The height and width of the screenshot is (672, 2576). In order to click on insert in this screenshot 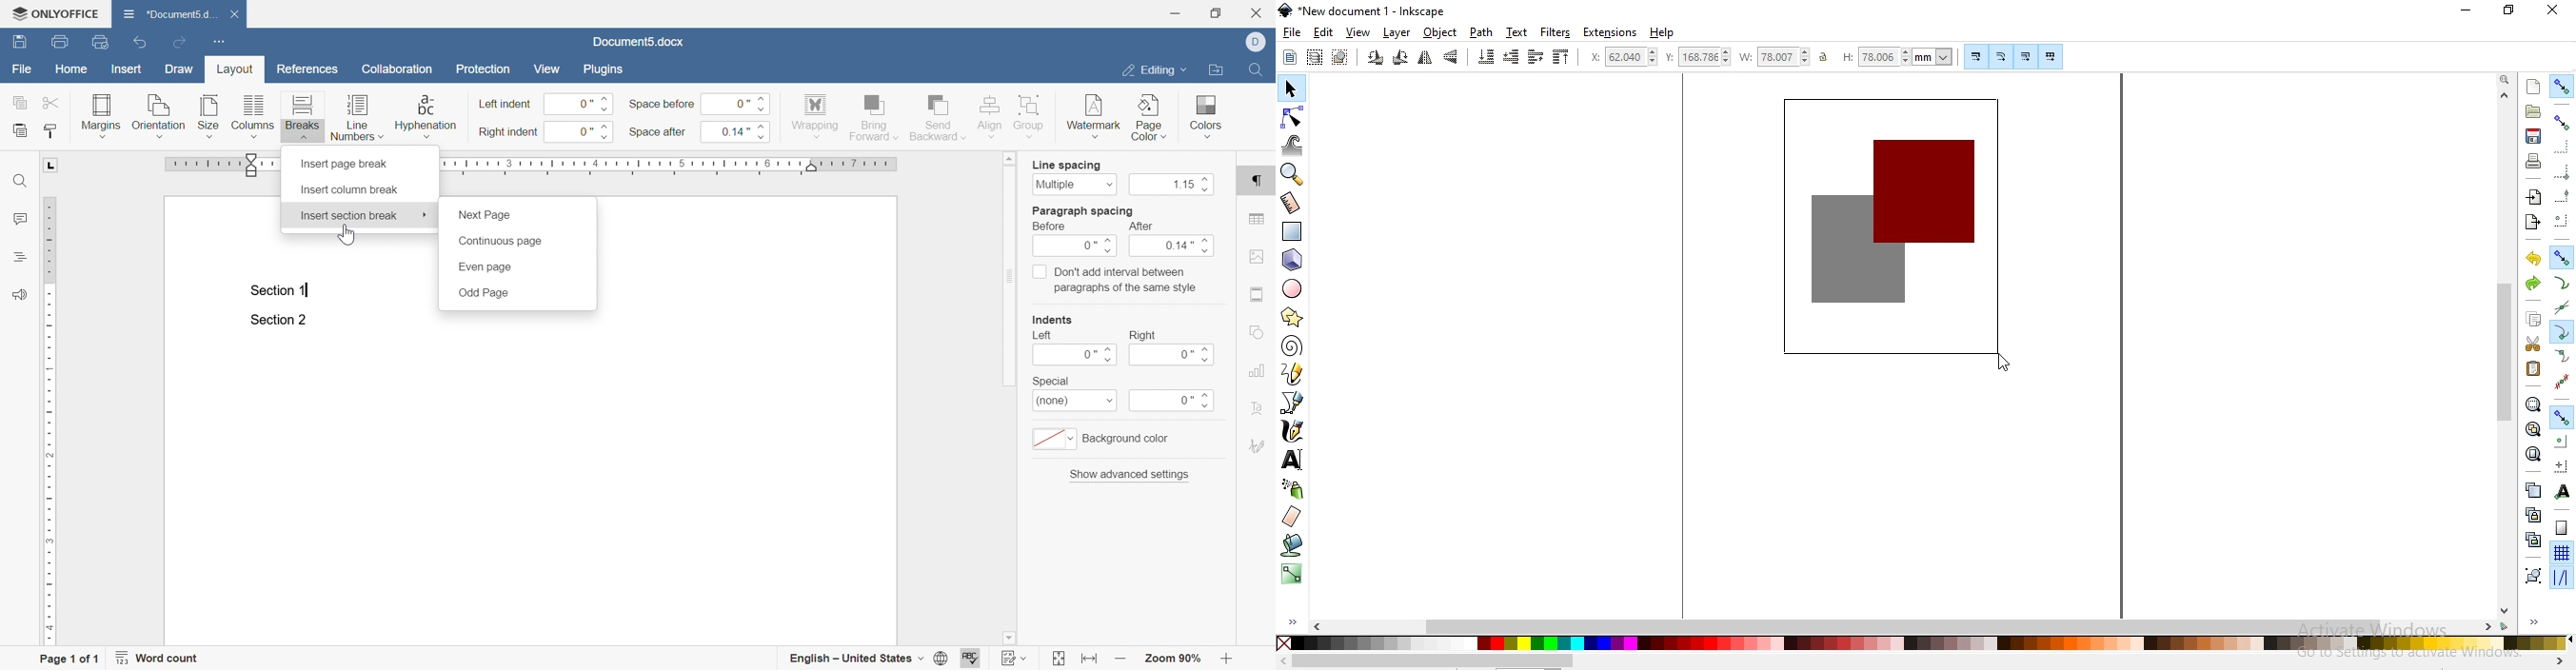, I will do `click(128, 70)`.